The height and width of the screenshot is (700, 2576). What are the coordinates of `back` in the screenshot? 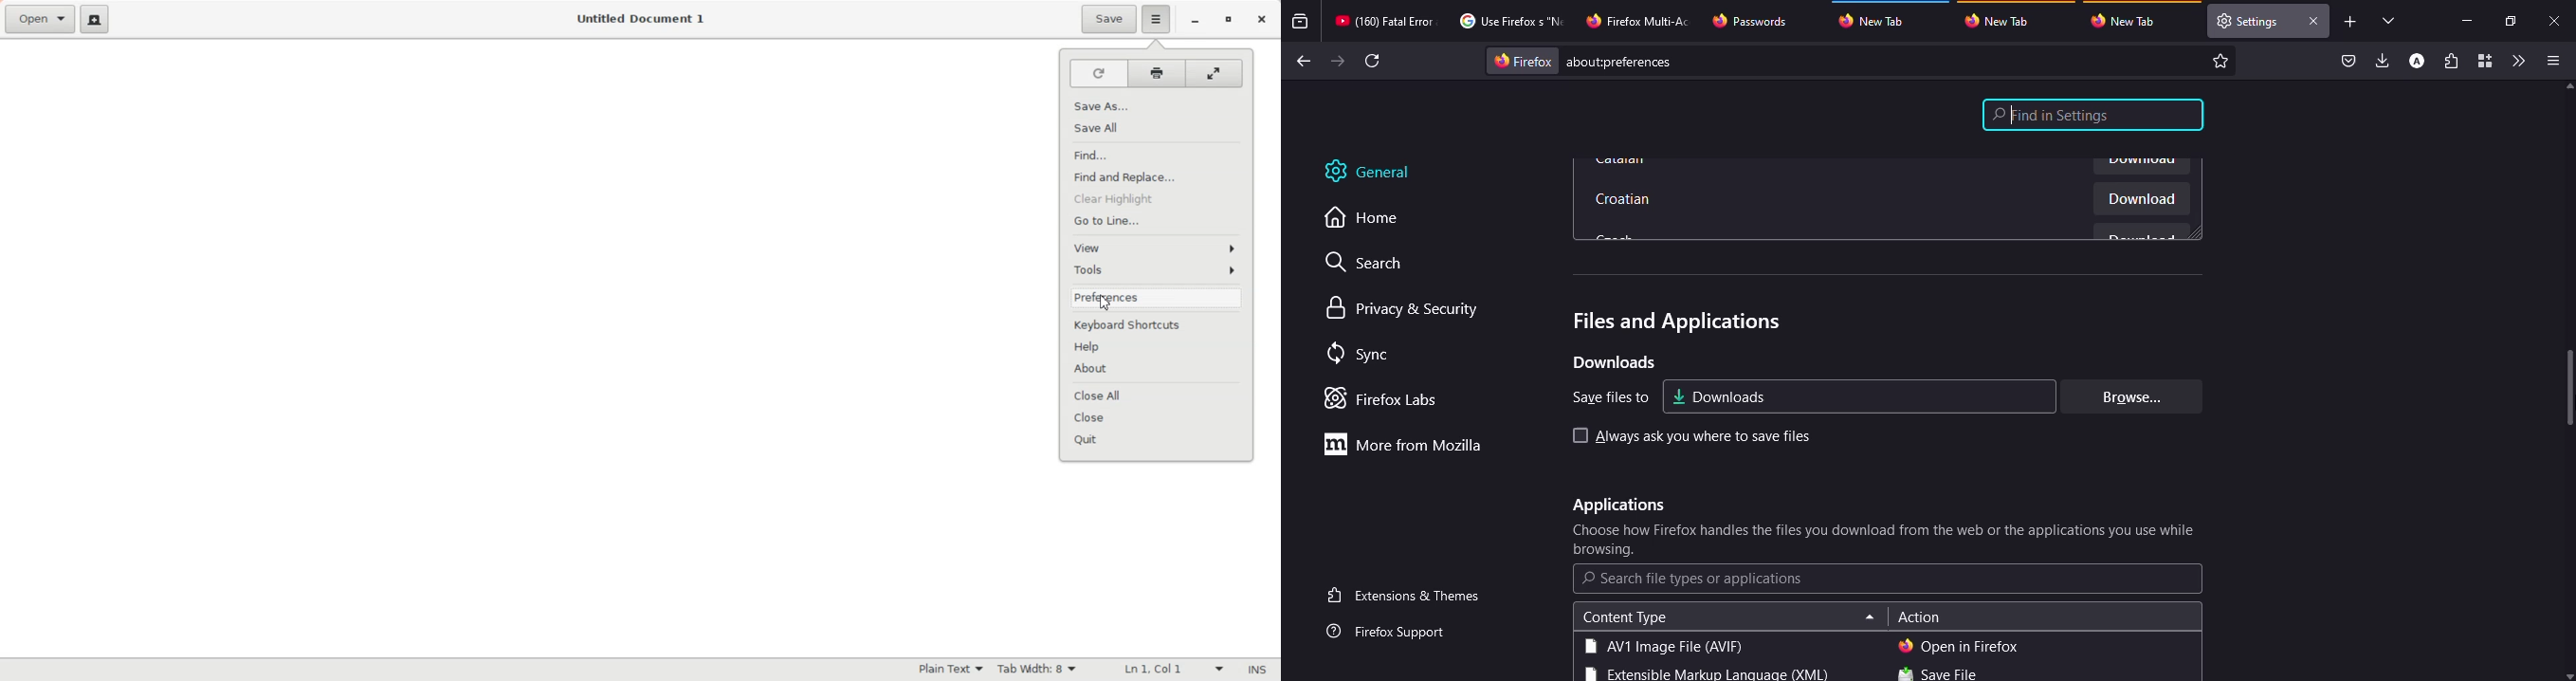 It's located at (1301, 62).